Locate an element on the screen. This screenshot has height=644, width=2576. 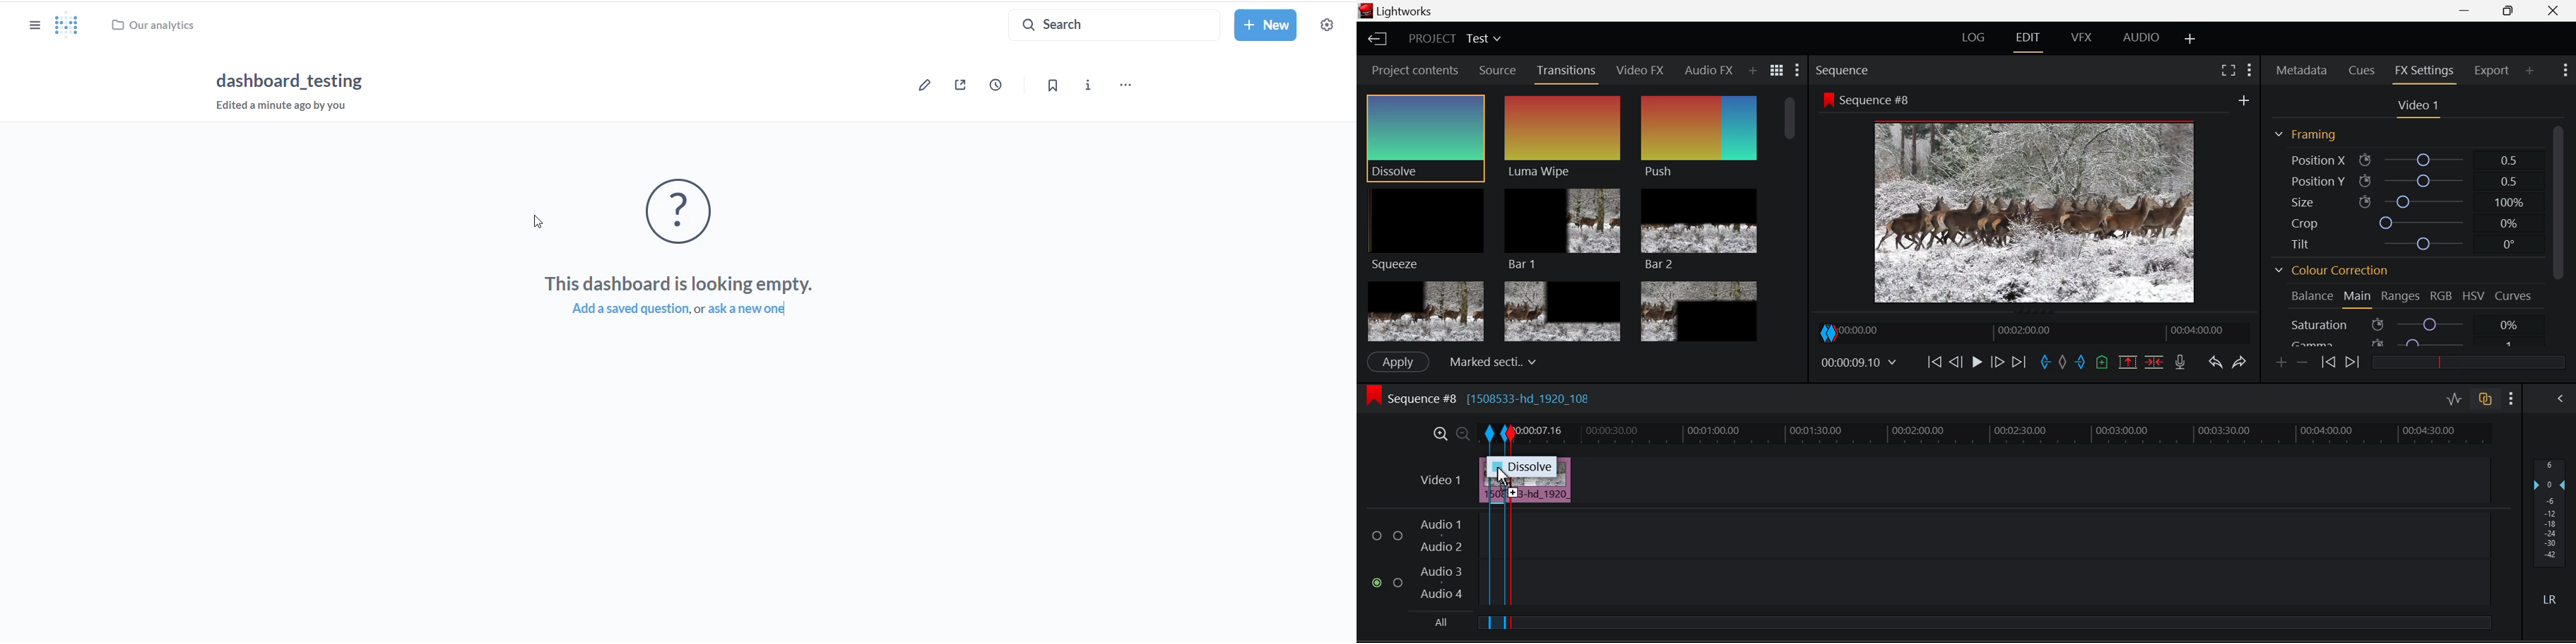
dashboard_testing is located at coordinates (296, 80).